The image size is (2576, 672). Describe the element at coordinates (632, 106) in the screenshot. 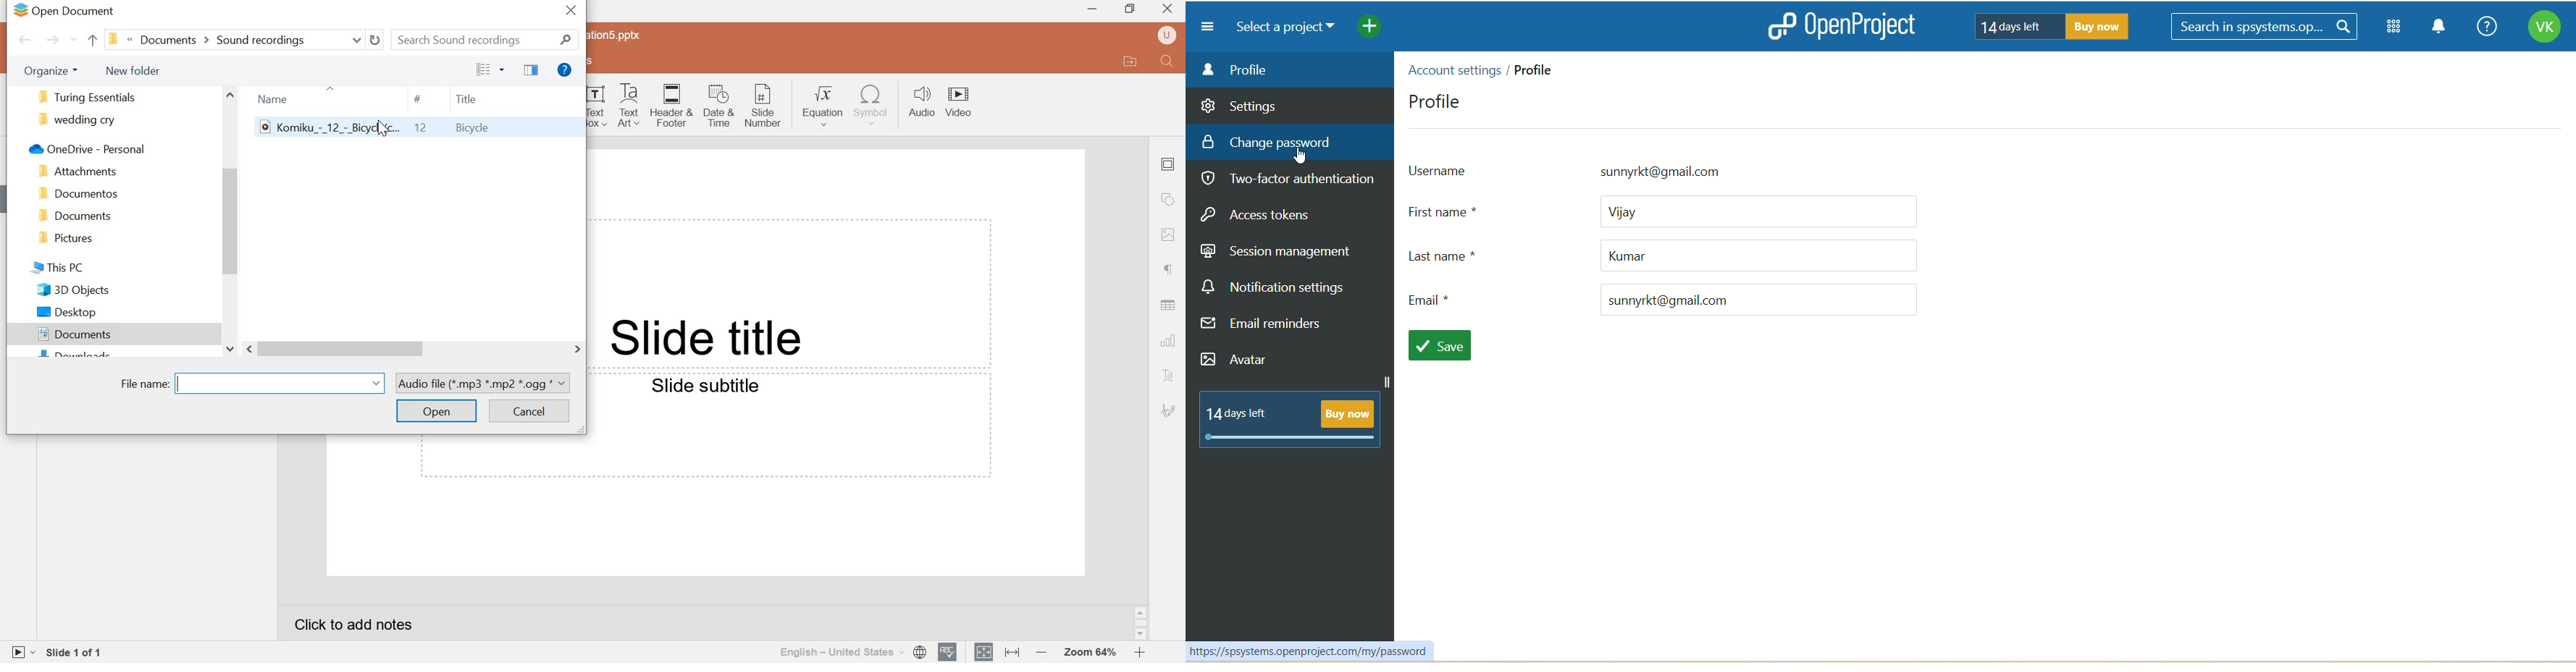

I see `Text Art` at that location.